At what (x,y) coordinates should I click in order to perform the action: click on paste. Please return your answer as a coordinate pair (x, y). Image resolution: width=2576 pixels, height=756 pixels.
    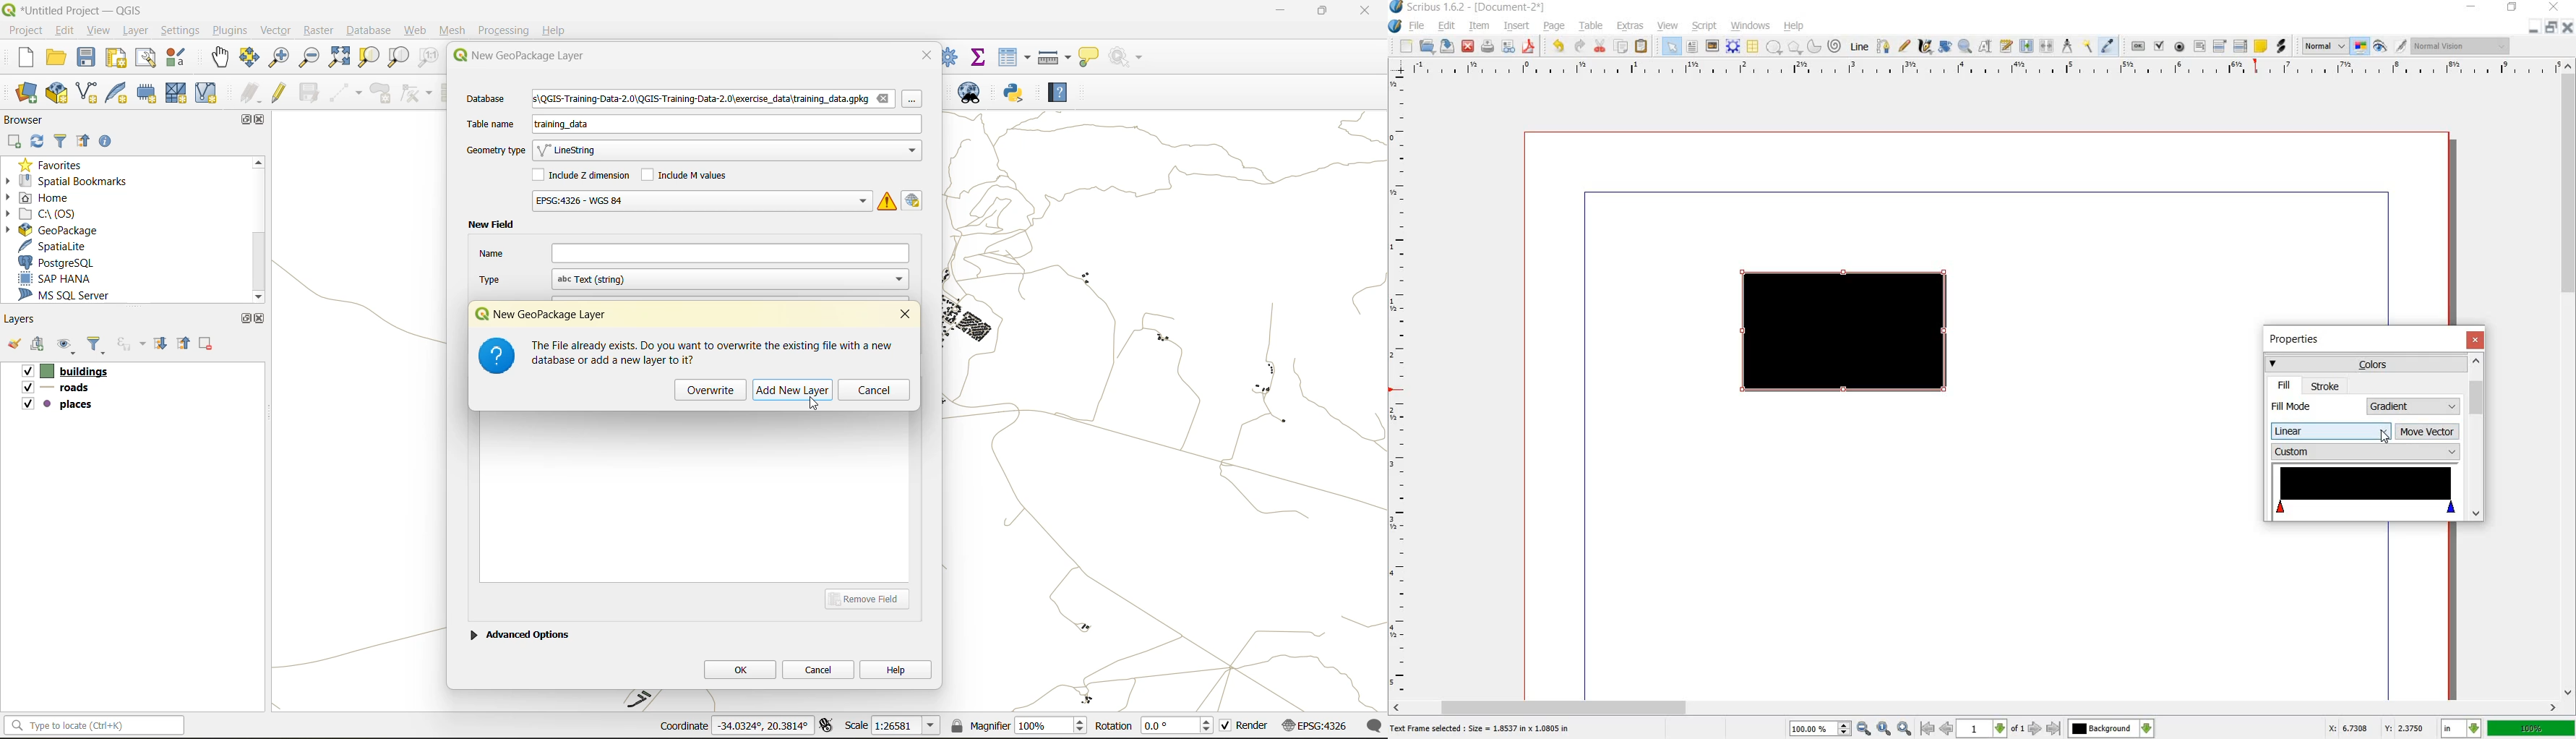
    Looking at the image, I should click on (1642, 47).